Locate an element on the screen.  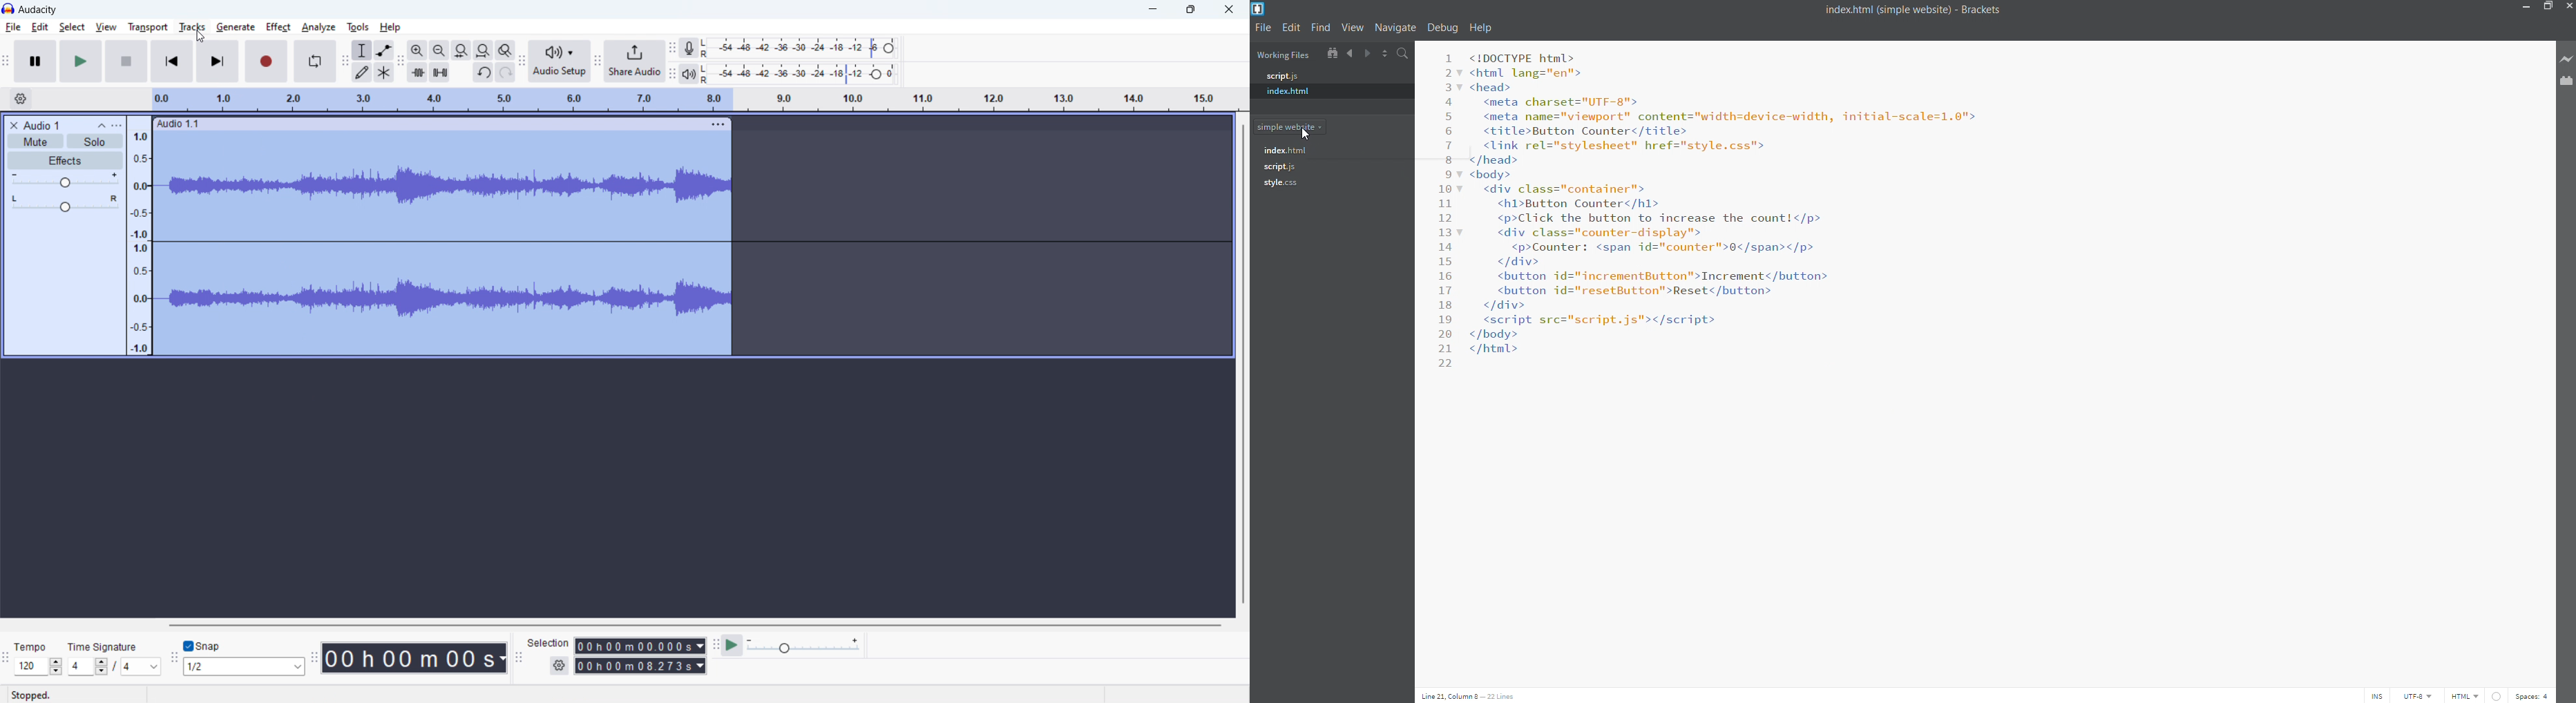
encoding: UTF-8 is located at coordinates (2419, 695).